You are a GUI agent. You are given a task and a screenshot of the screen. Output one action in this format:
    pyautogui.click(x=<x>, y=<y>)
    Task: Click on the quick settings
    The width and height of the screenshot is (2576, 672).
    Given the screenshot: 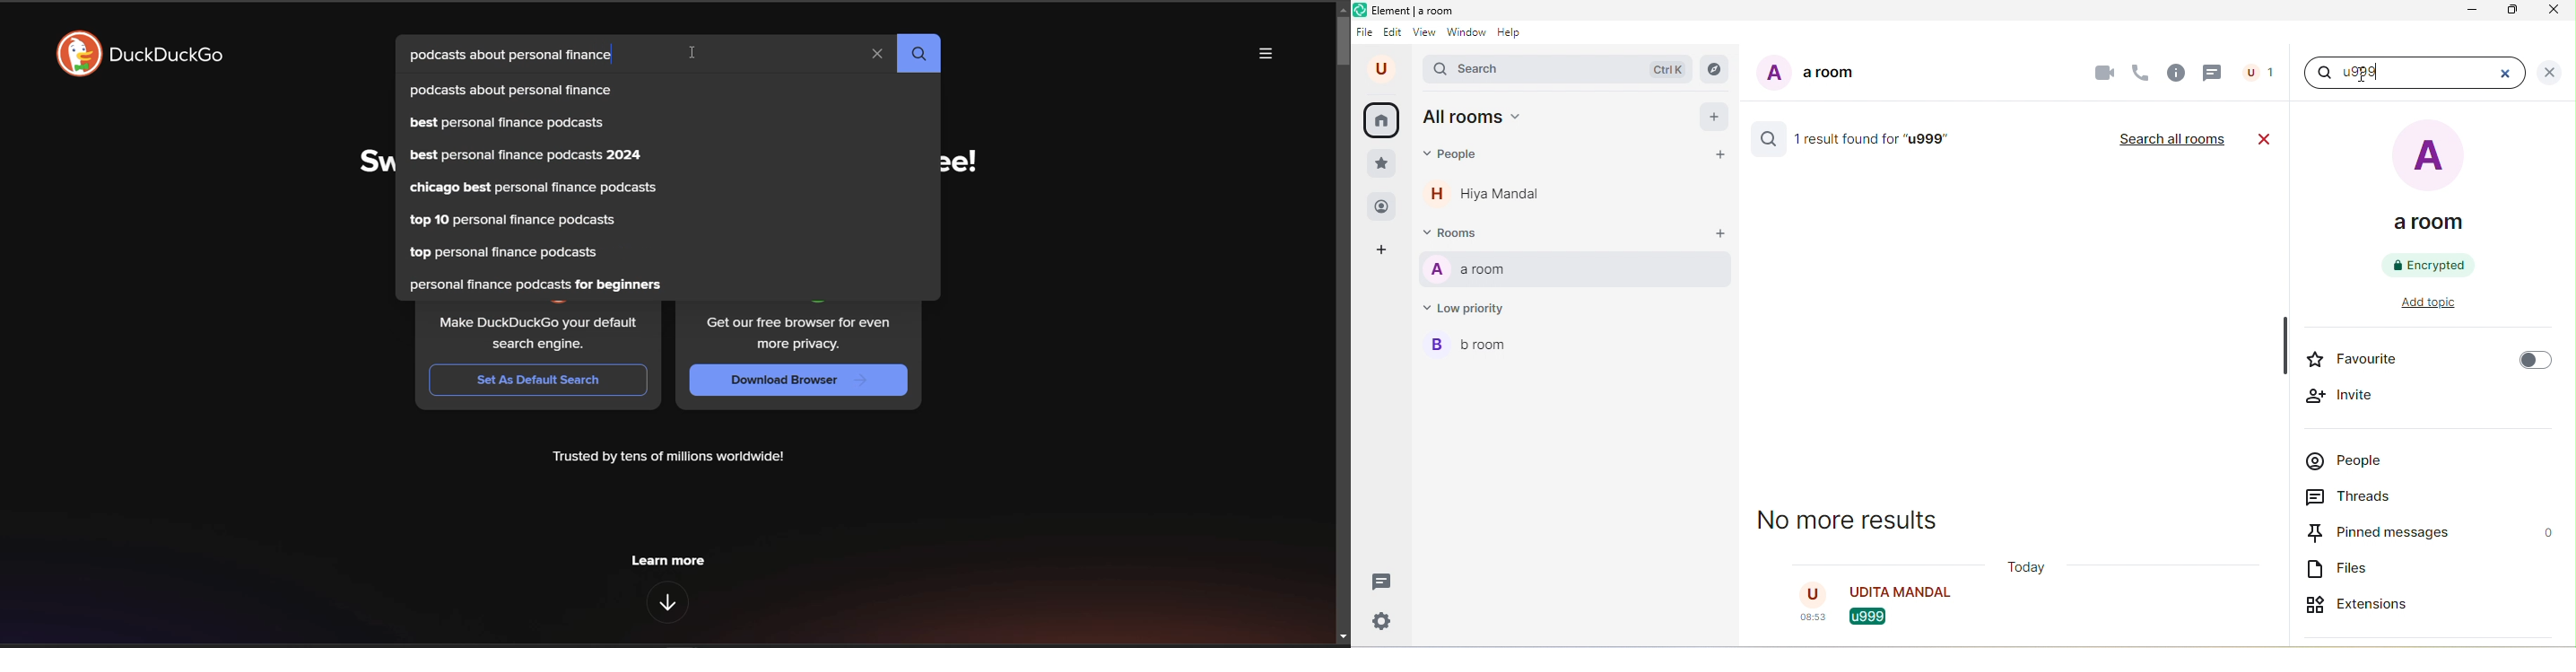 What is the action you would take?
    pyautogui.click(x=1378, y=621)
    